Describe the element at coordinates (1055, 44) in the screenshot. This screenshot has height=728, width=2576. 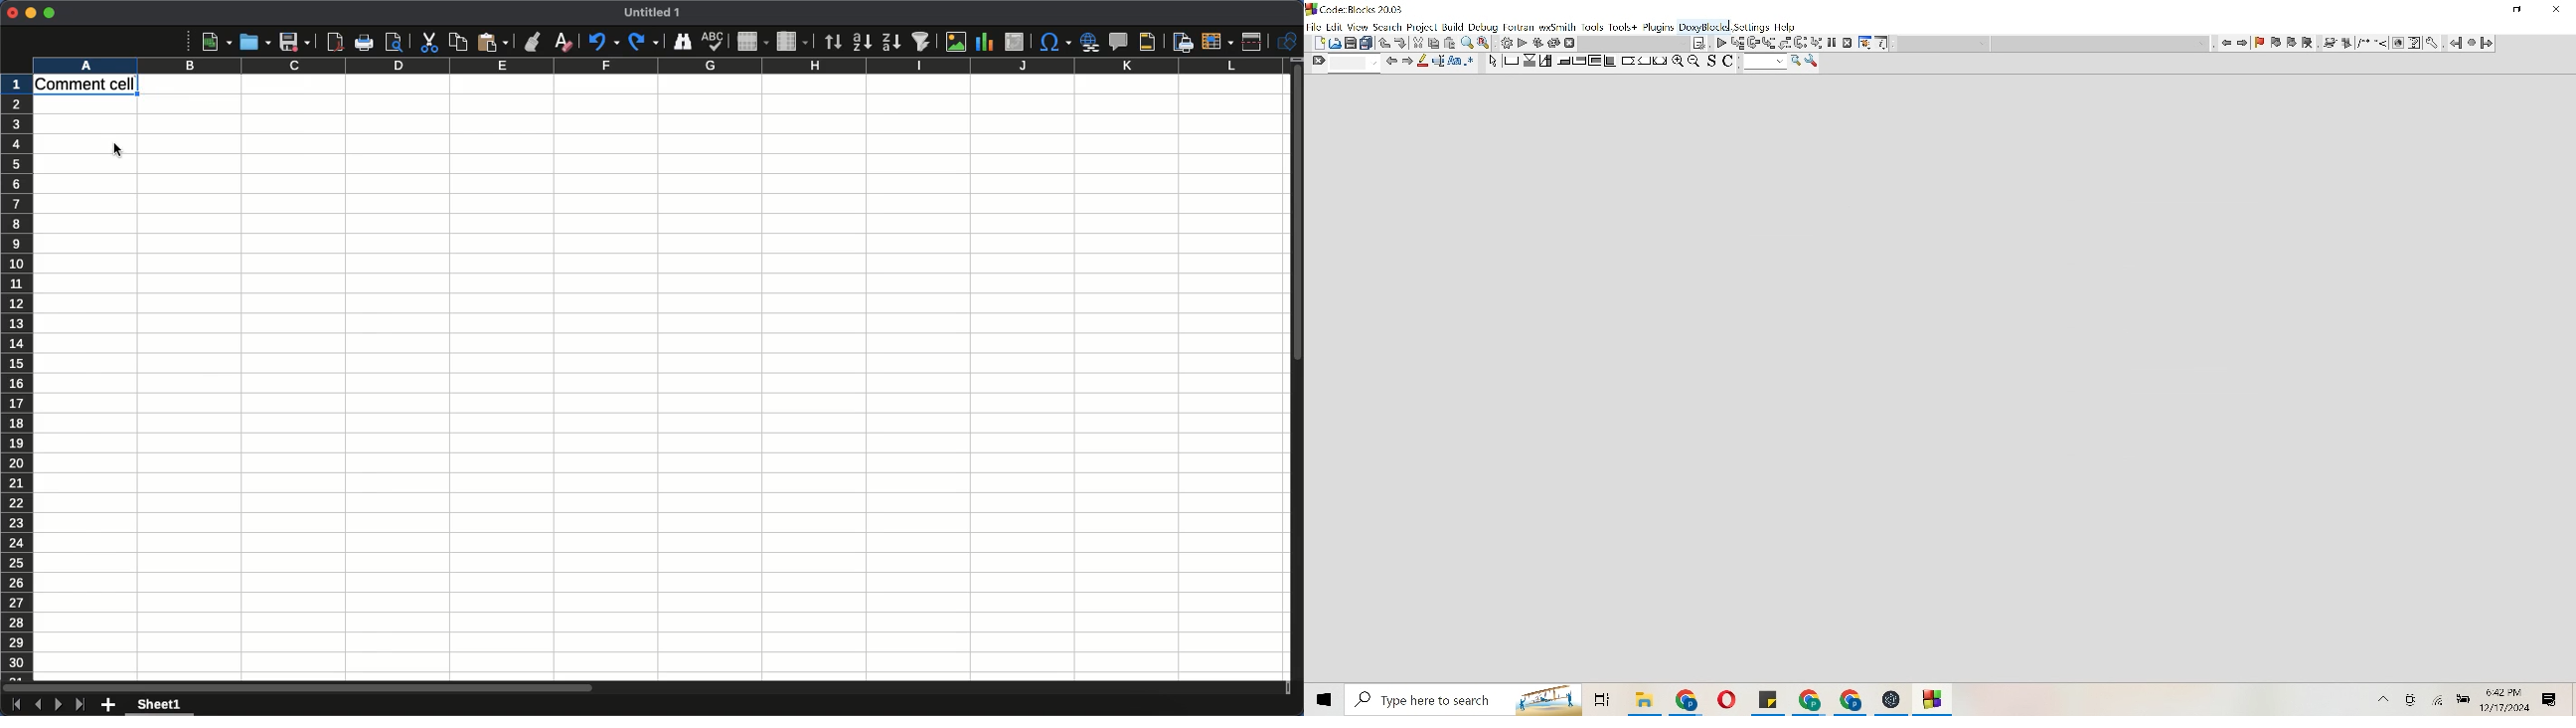
I see `Character` at that location.